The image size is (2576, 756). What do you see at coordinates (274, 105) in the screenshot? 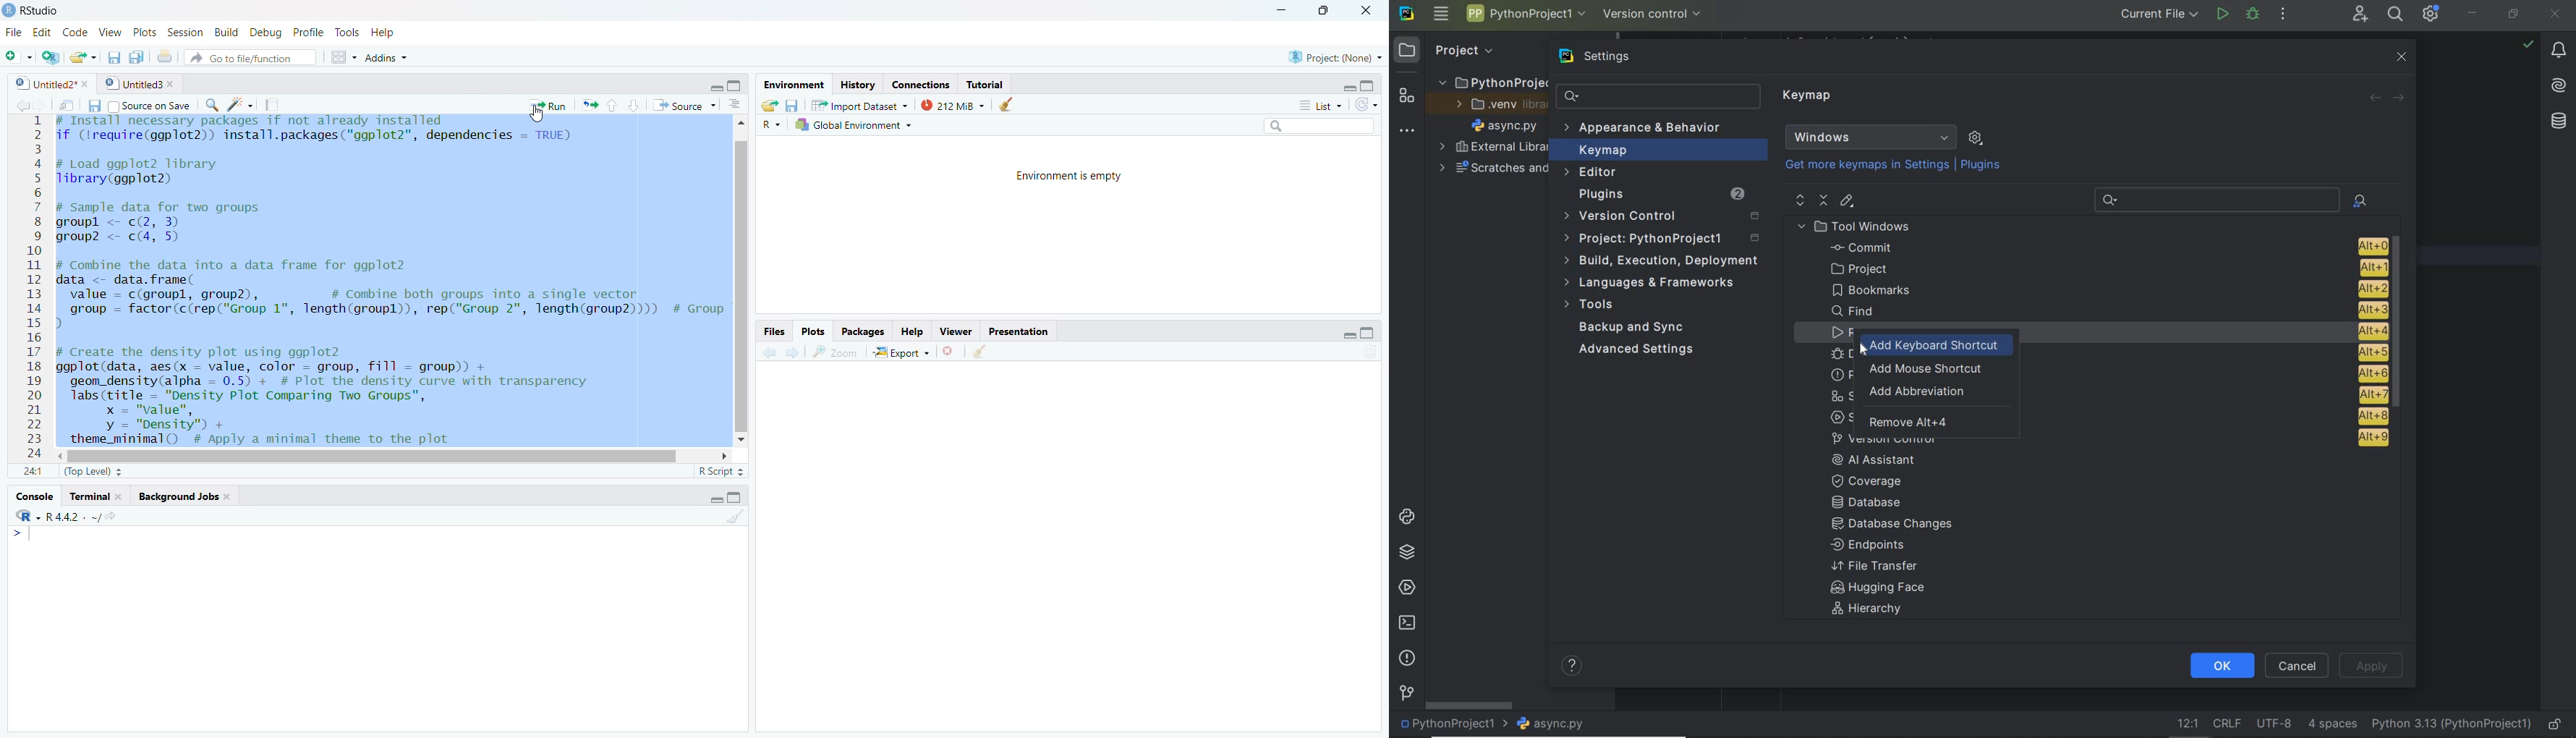
I see `document` at bounding box center [274, 105].